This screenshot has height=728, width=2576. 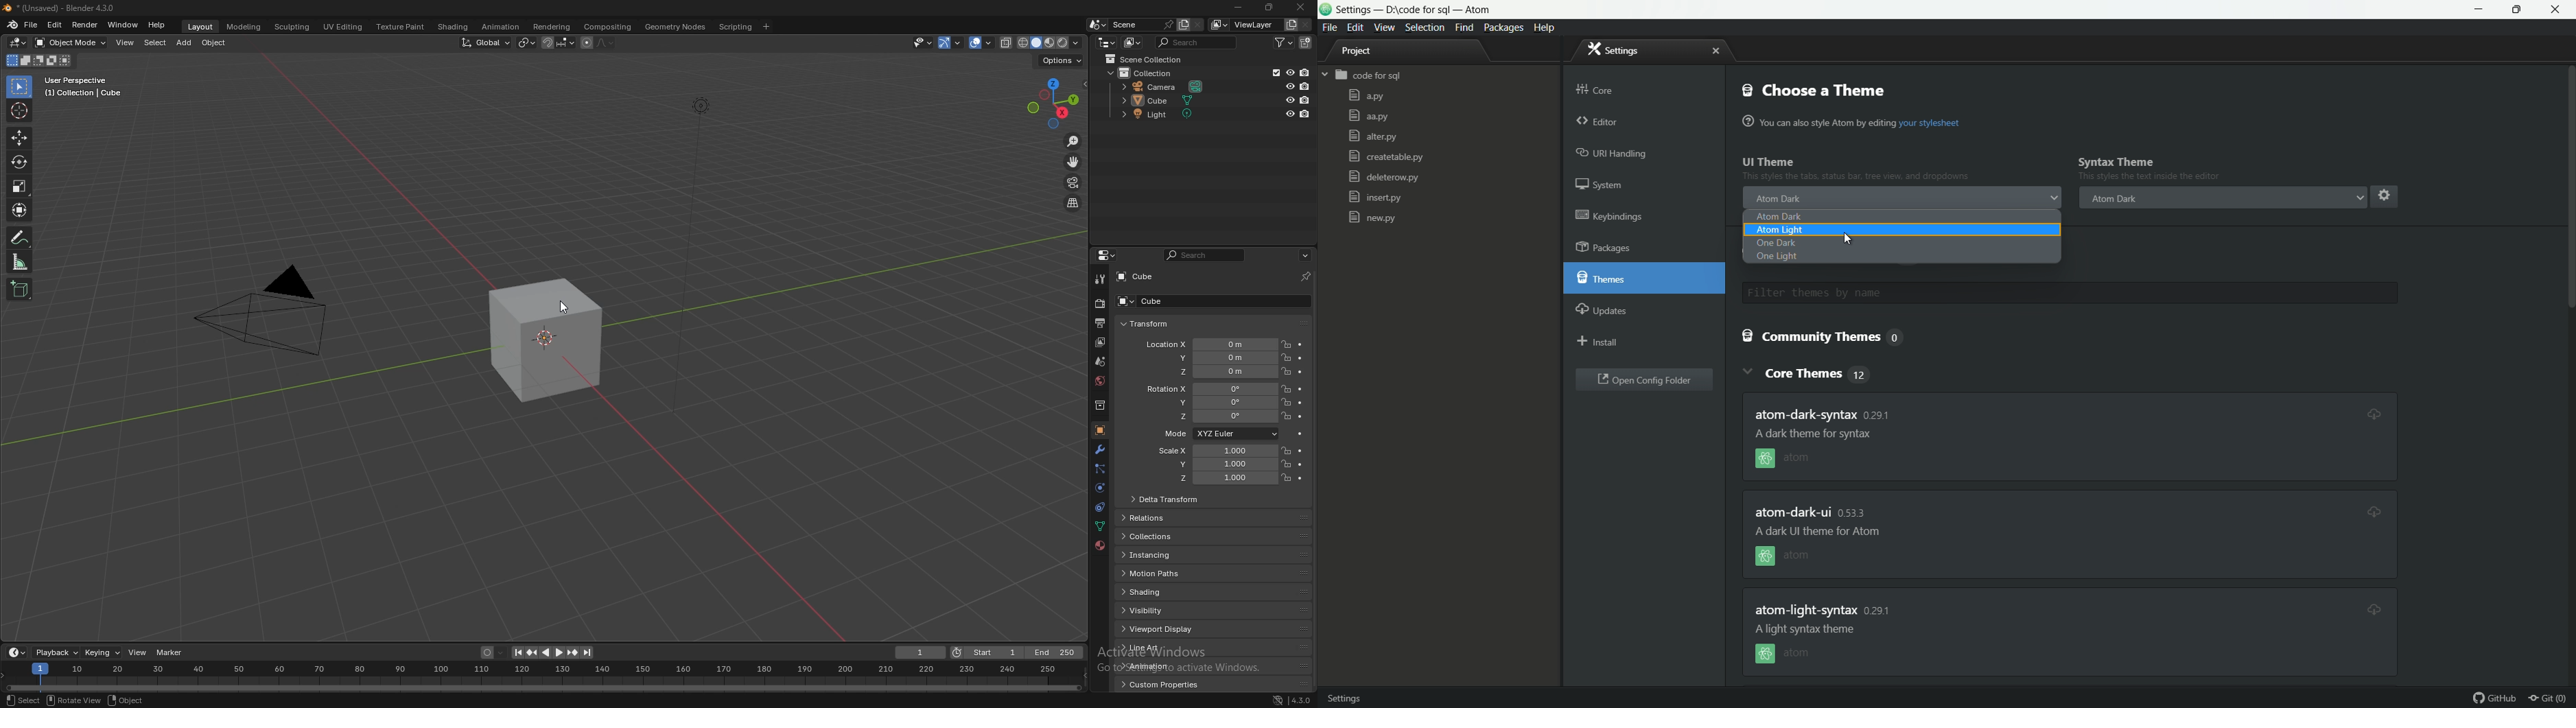 I want to click on info, so click(x=86, y=86).